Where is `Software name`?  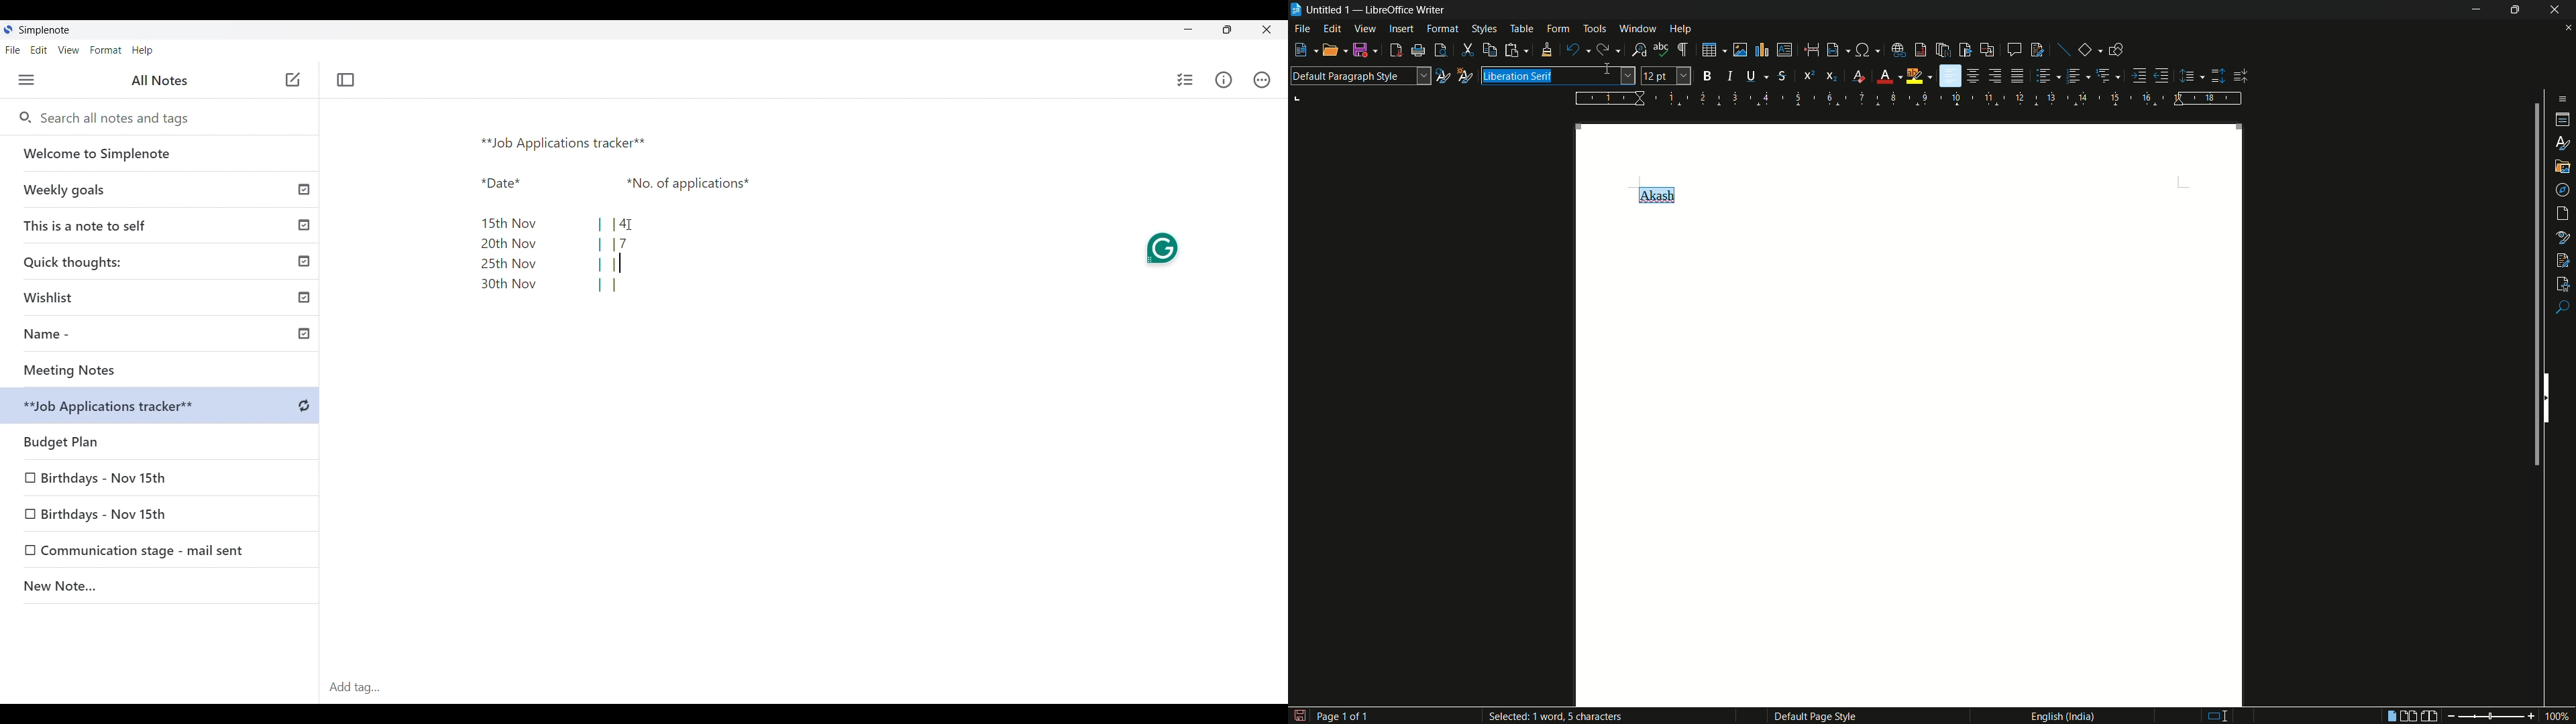 Software name is located at coordinates (44, 30).